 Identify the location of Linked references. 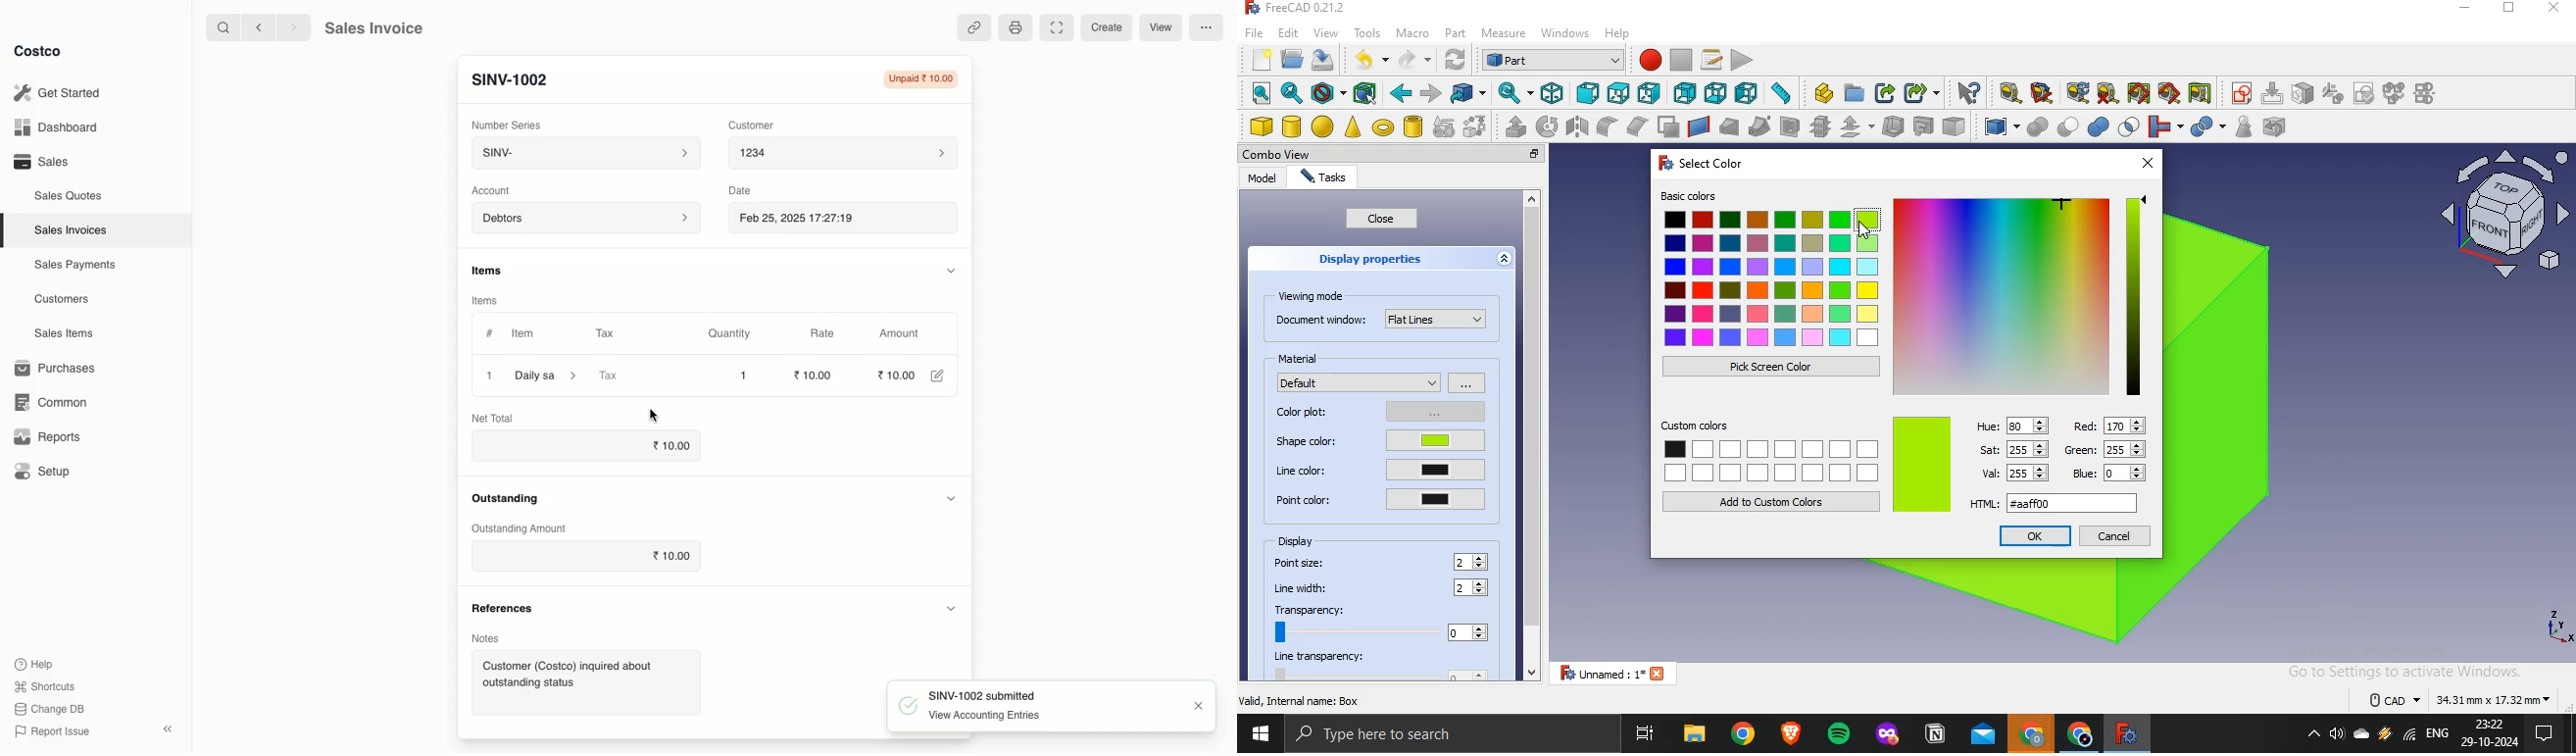
(975, 27).